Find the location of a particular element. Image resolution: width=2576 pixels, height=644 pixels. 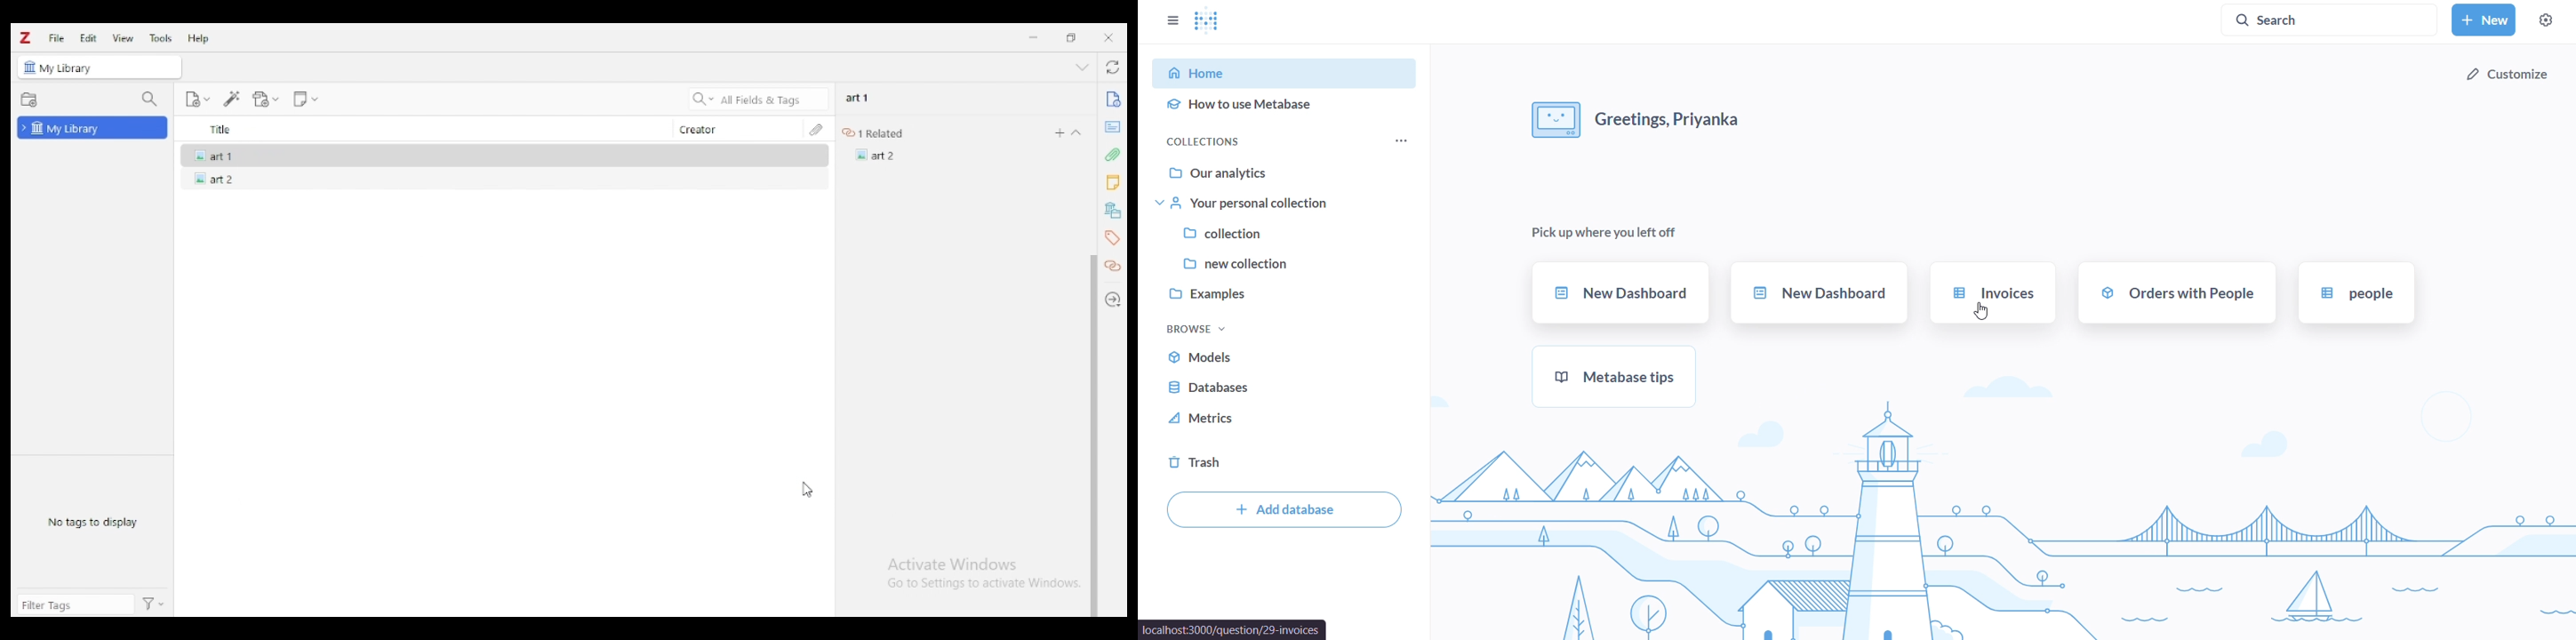

logo is located at coordinates (26, 38).